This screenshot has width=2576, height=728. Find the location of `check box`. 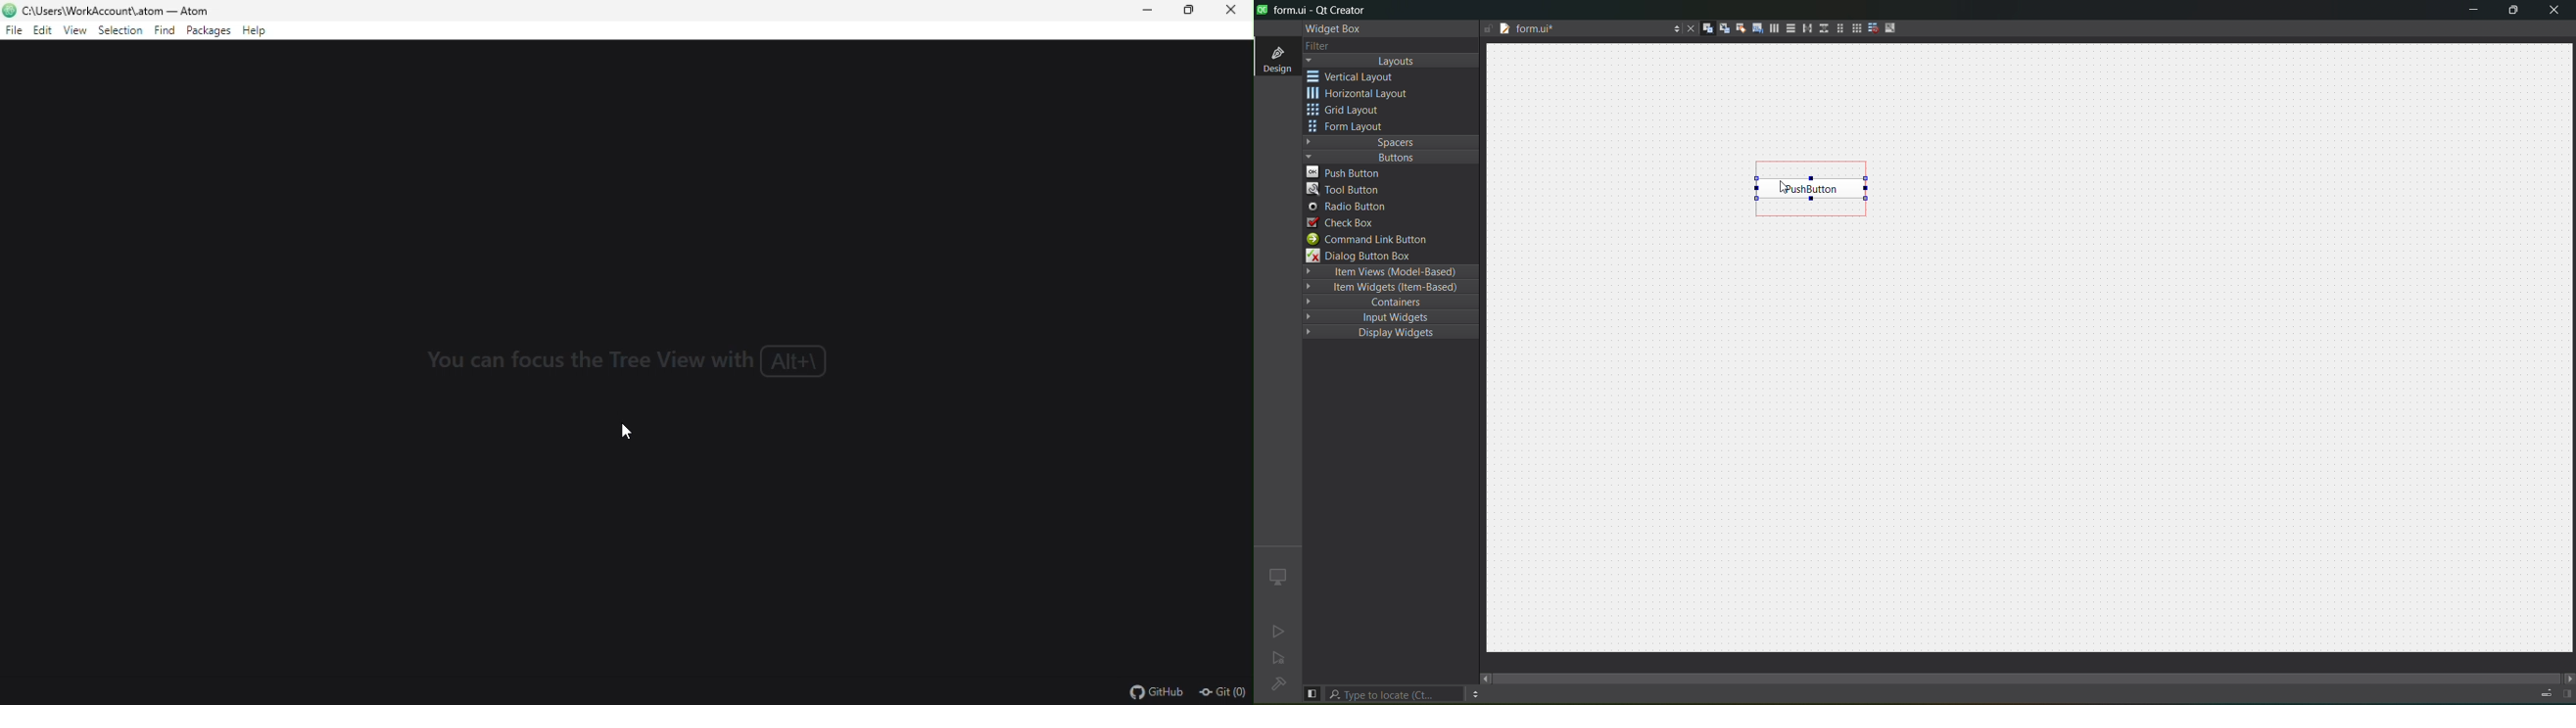

check box is located at coordinates (1342, 222).